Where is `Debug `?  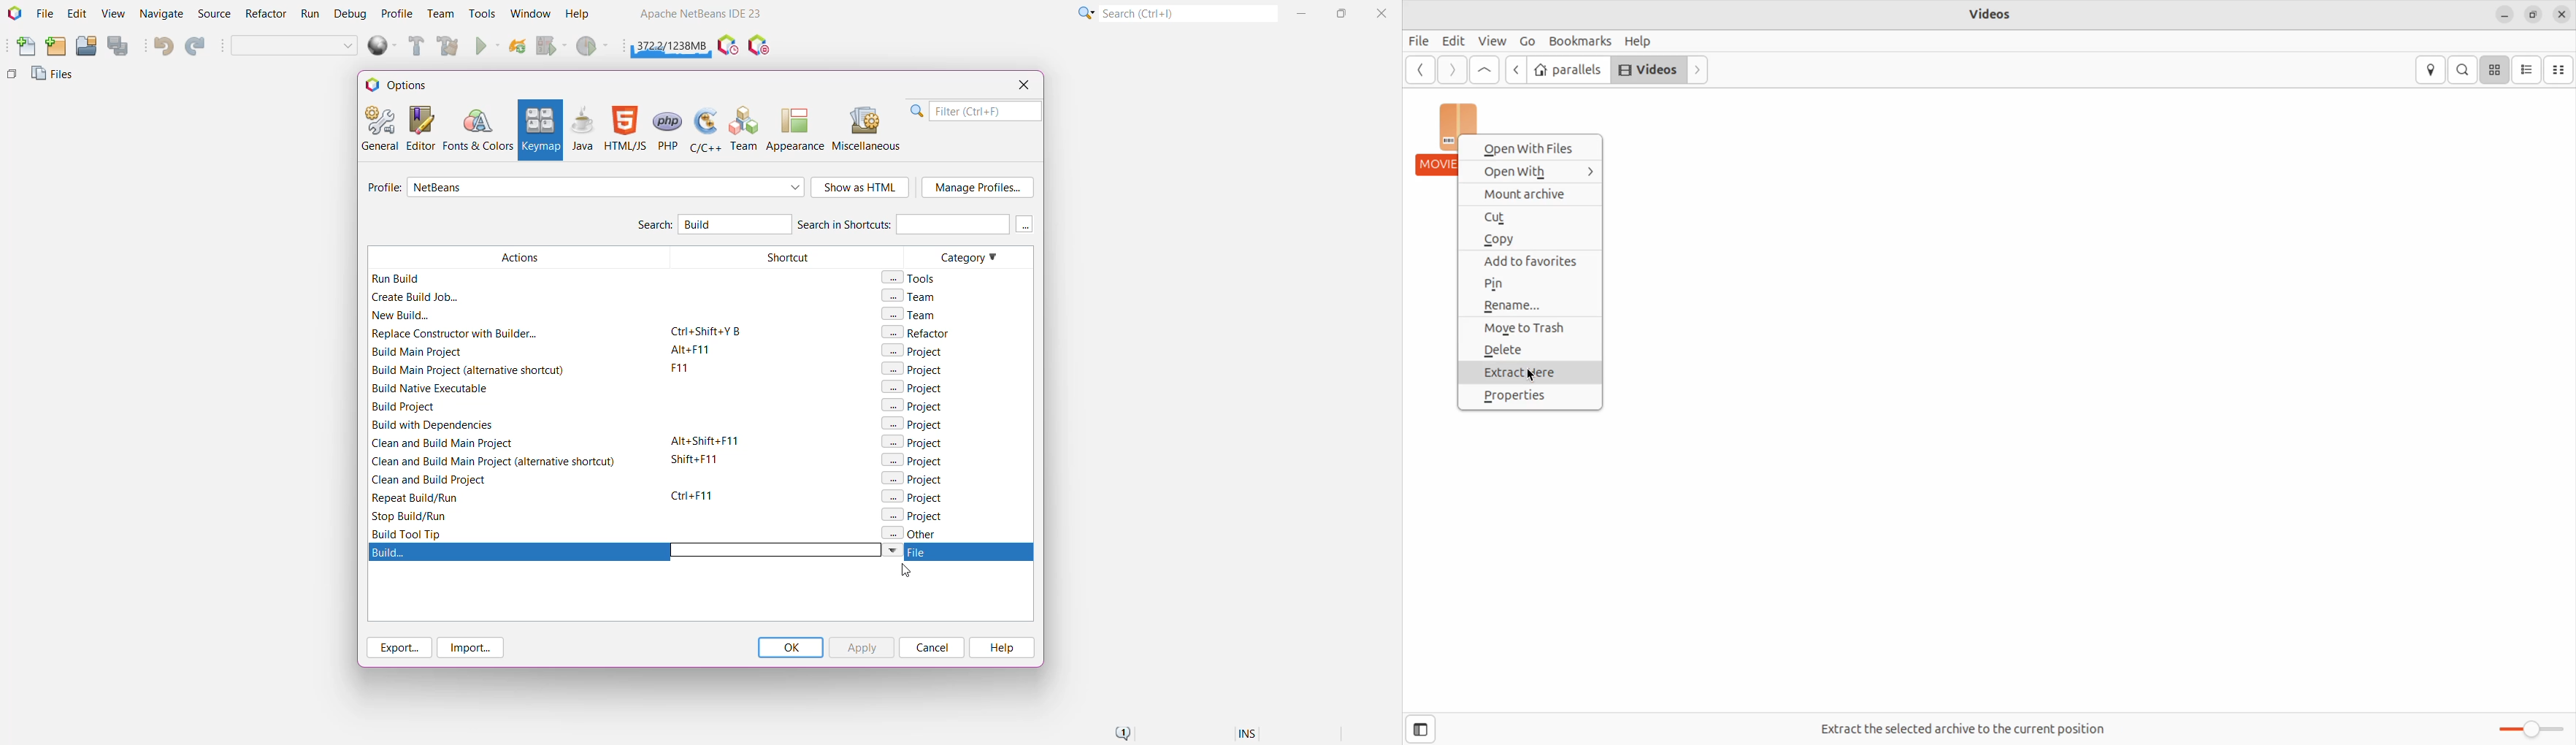
Debug  is located at coordinates (348, 15).